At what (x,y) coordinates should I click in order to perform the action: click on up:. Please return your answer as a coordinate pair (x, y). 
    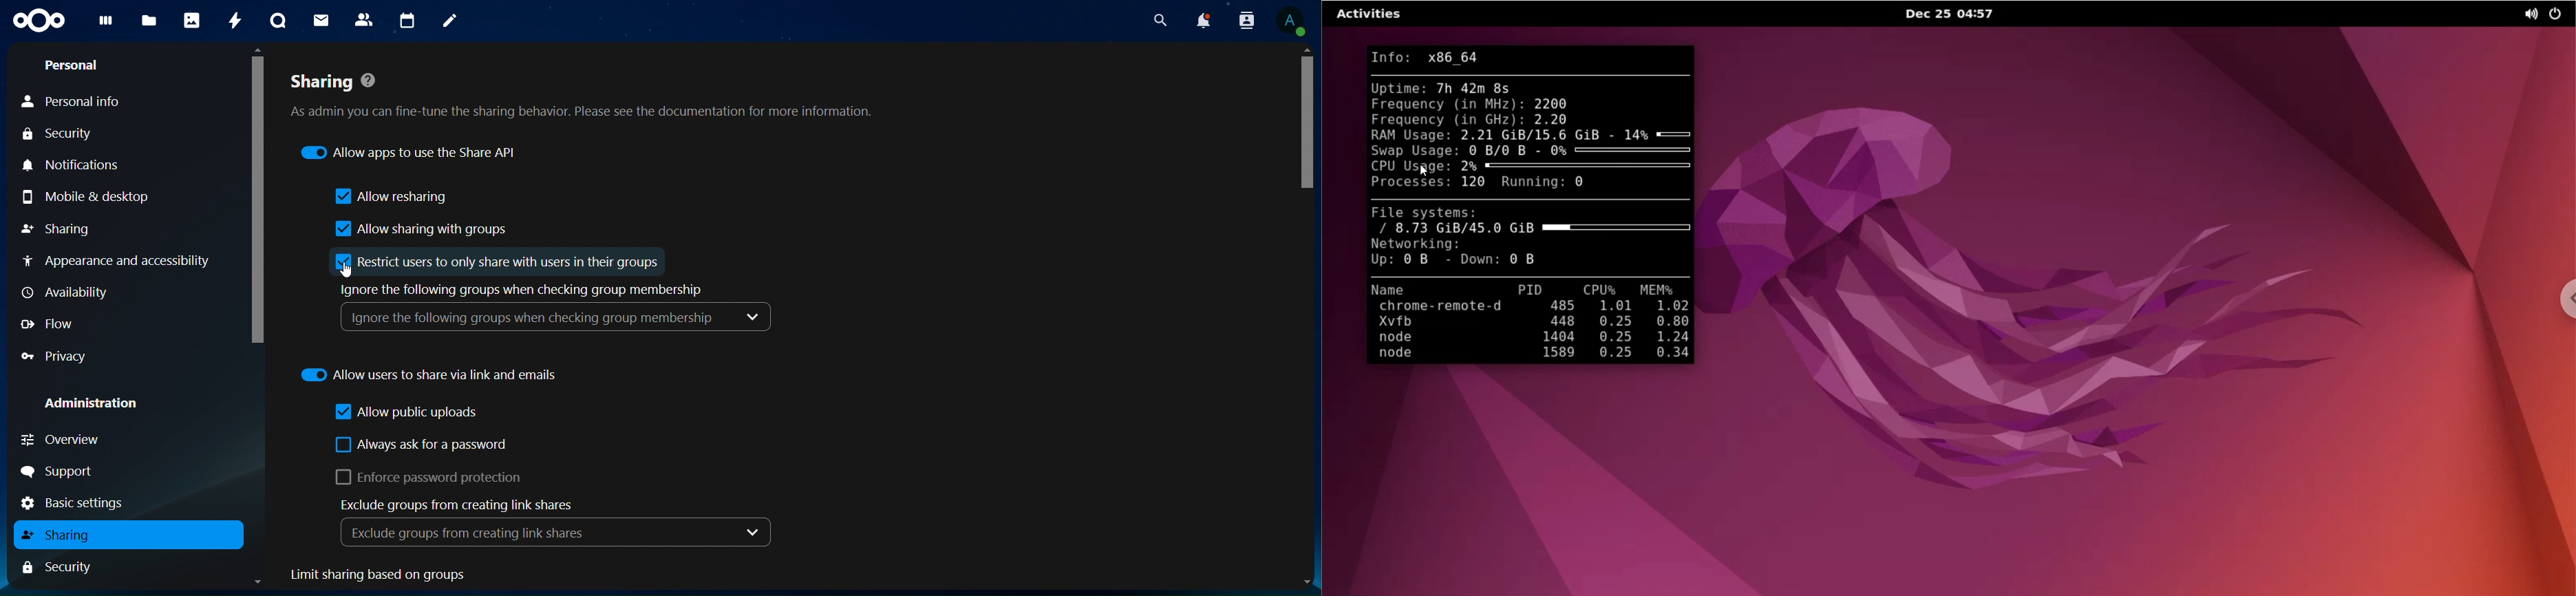
    Looking at the image, I should click on (1382, 261).